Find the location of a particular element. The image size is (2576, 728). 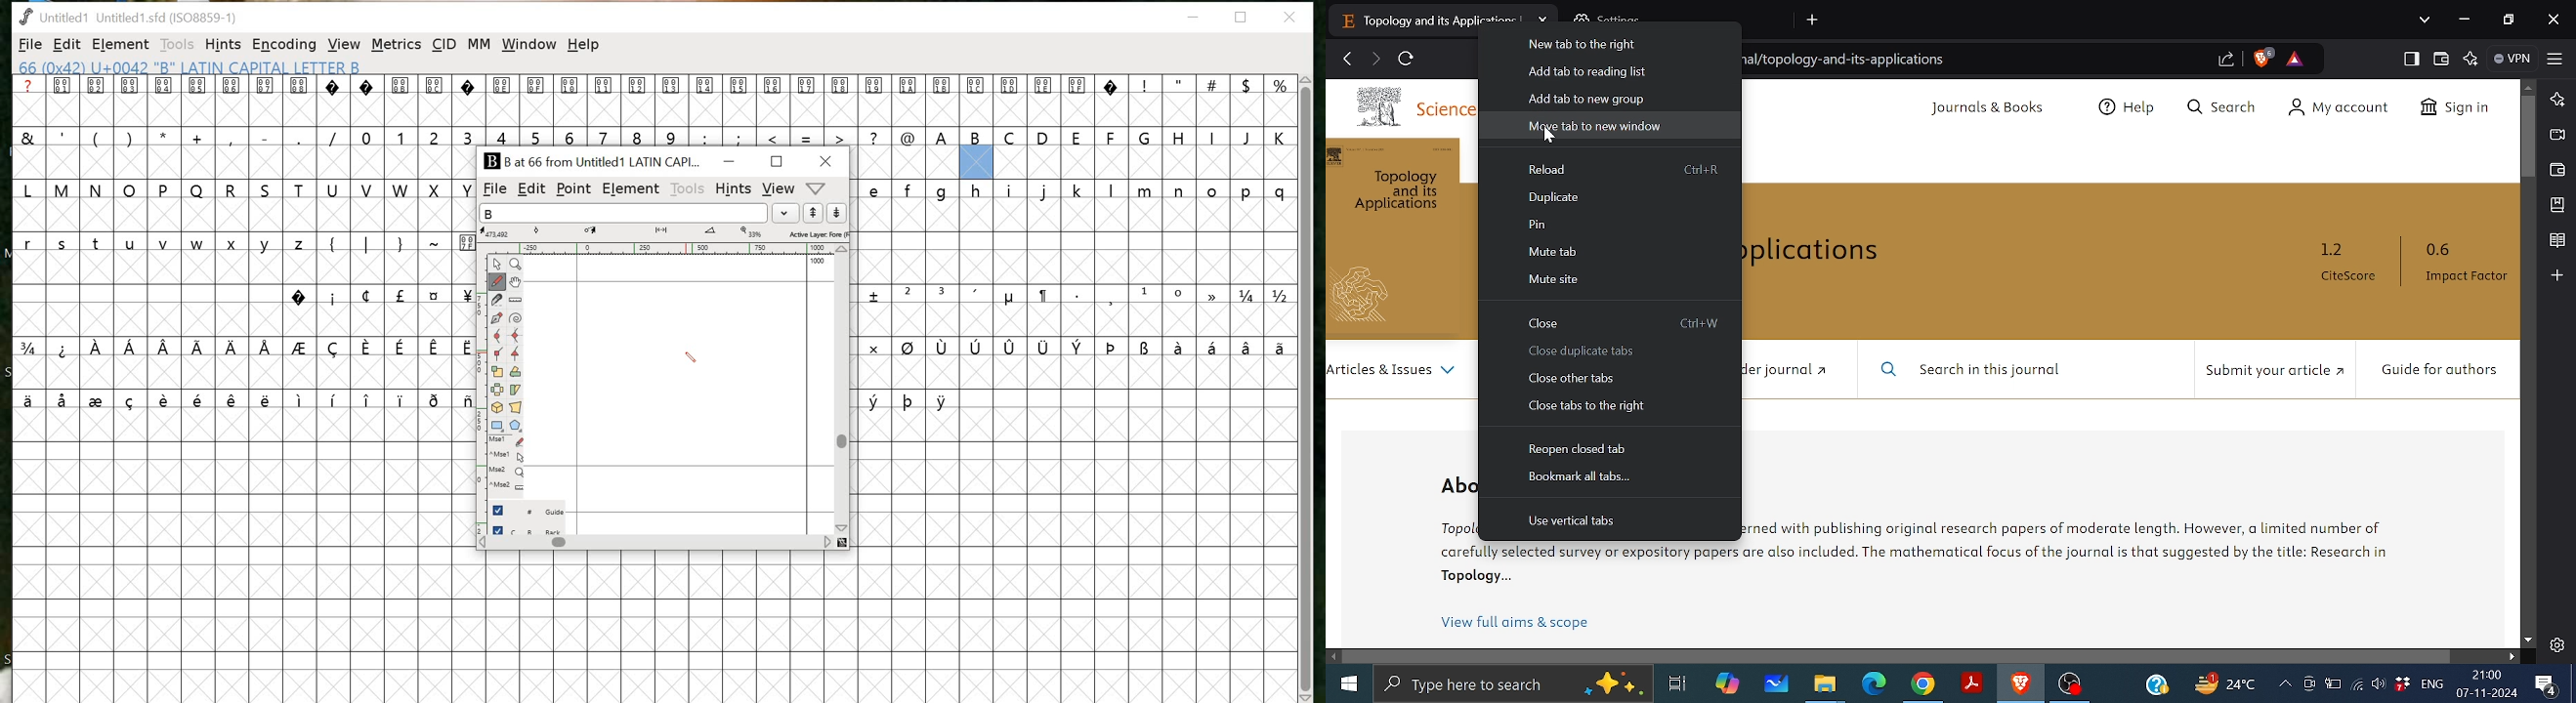

FILE is located at coordinates (29, 46).